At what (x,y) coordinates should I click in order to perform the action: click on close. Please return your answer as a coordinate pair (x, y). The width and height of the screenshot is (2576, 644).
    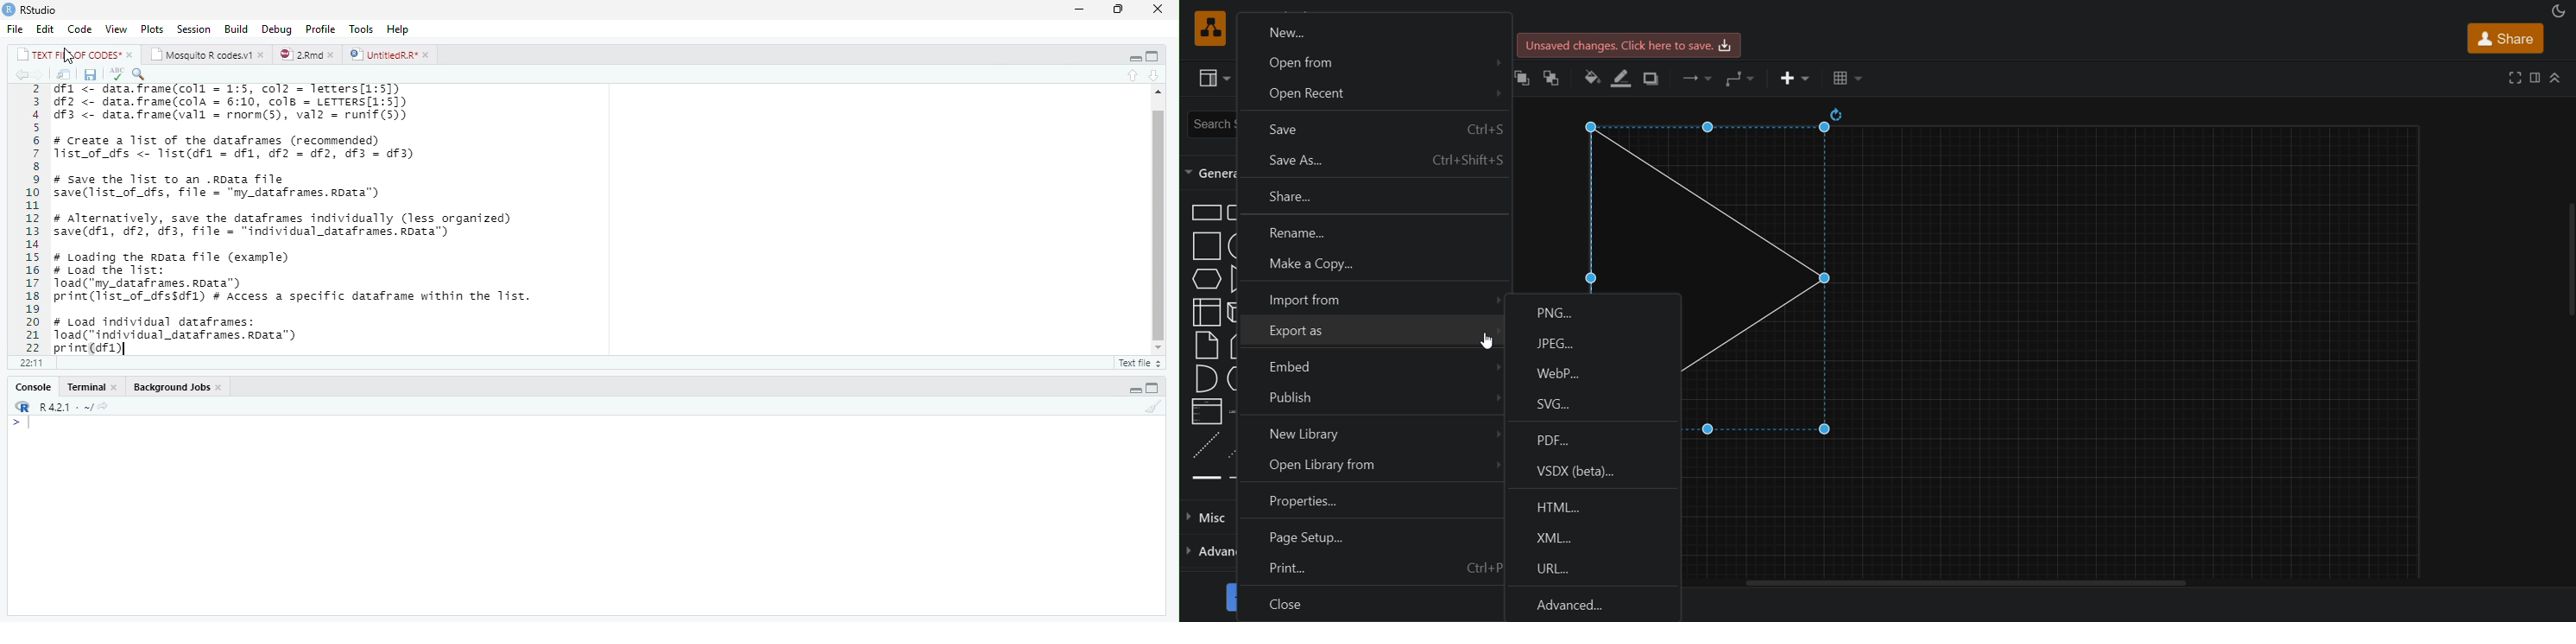
    Looking at the image, I should click on (1369, 605).